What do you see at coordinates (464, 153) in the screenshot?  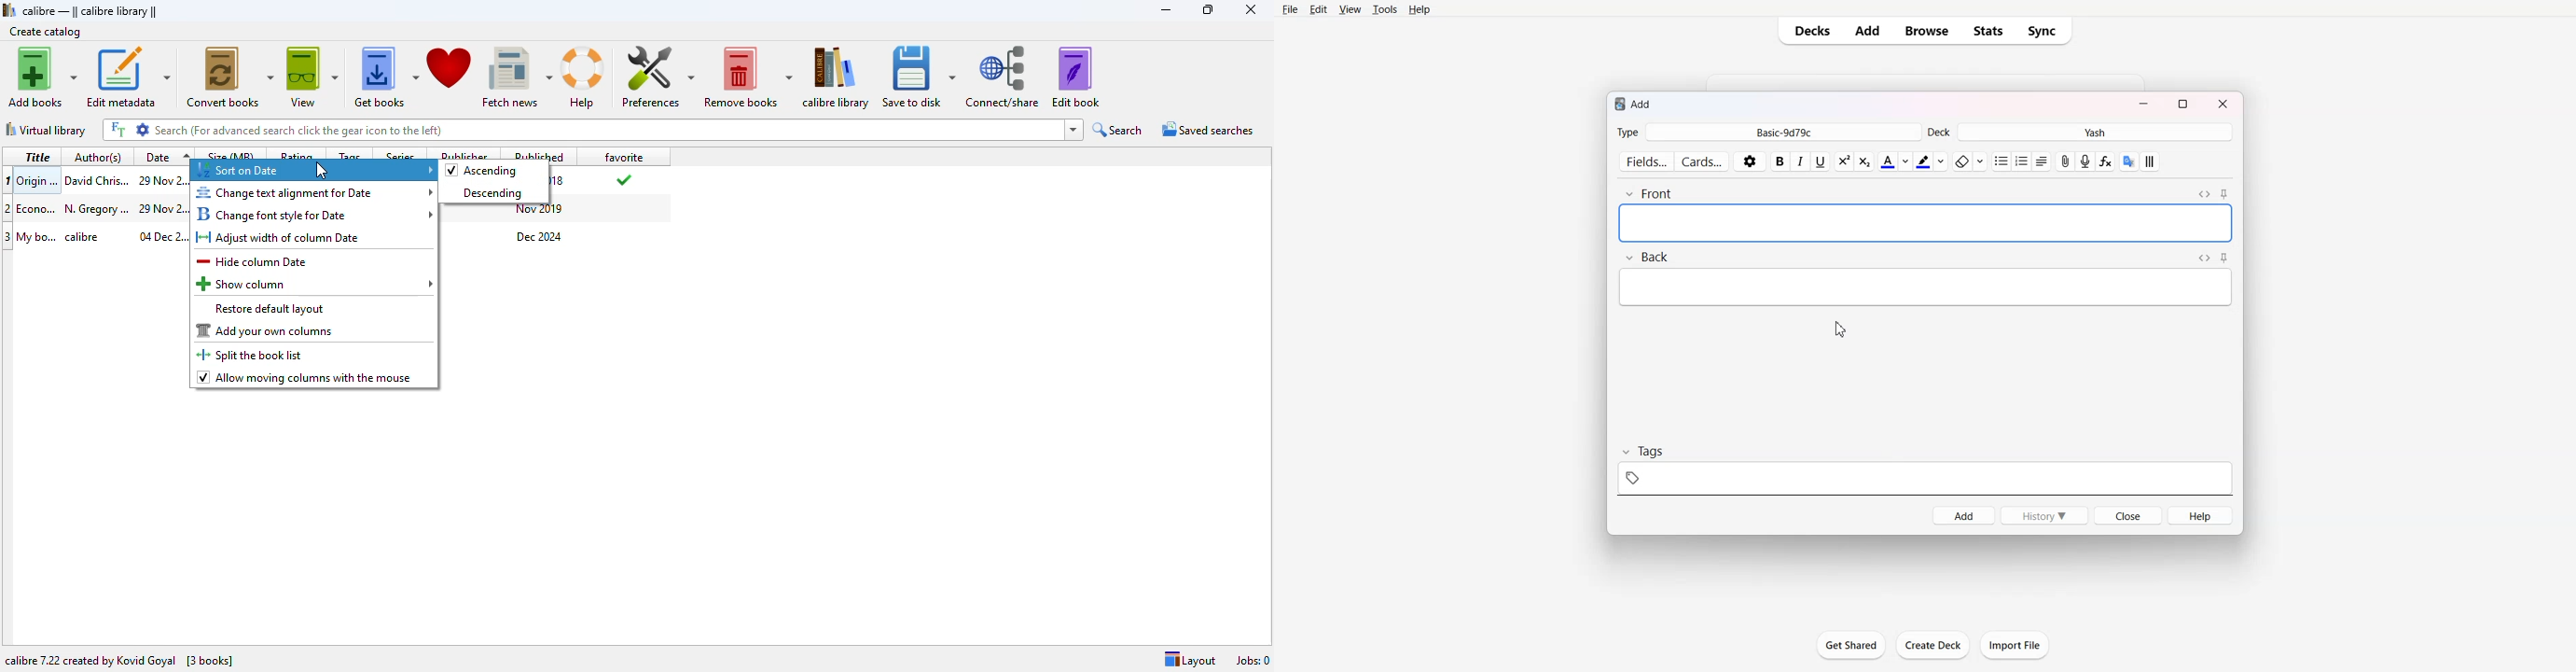 I see `publisher` at bounding box center [464, 153].